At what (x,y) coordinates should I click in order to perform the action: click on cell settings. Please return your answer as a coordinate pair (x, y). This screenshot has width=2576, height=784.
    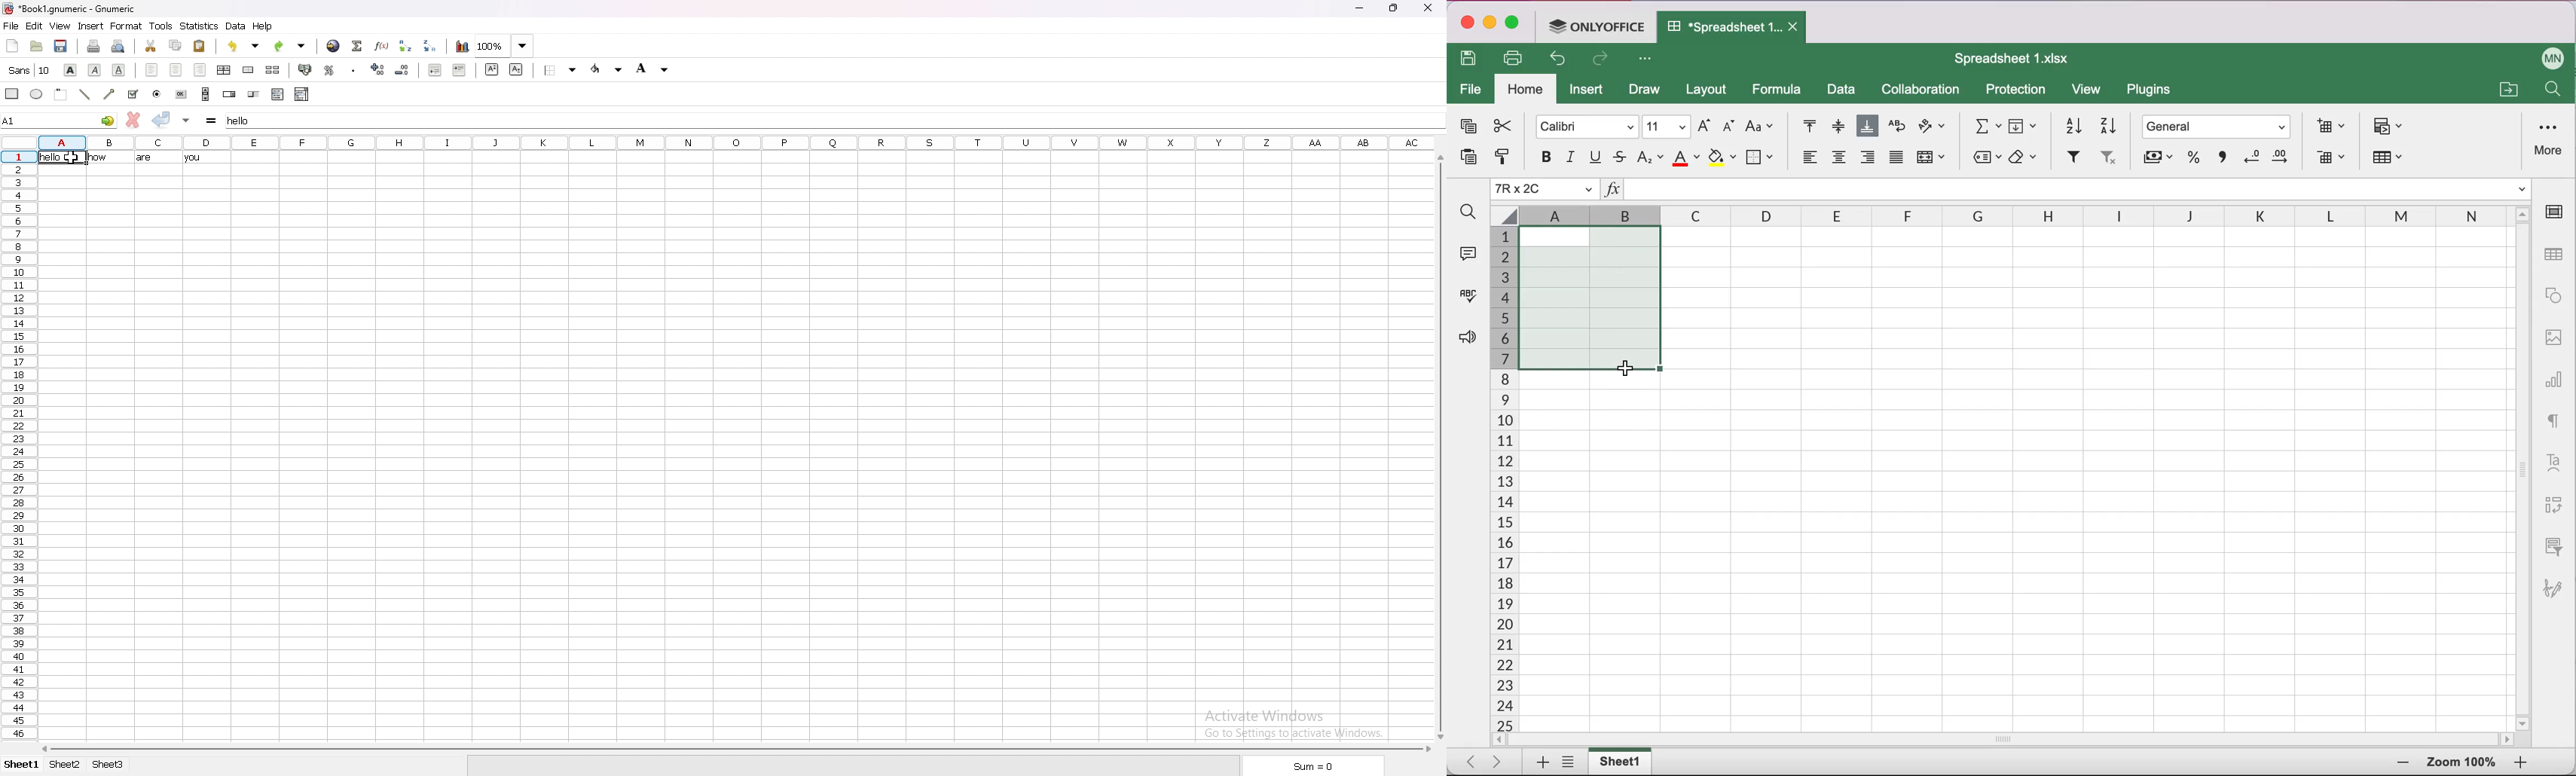
    Looking at the image, I should click on (2558, 212).